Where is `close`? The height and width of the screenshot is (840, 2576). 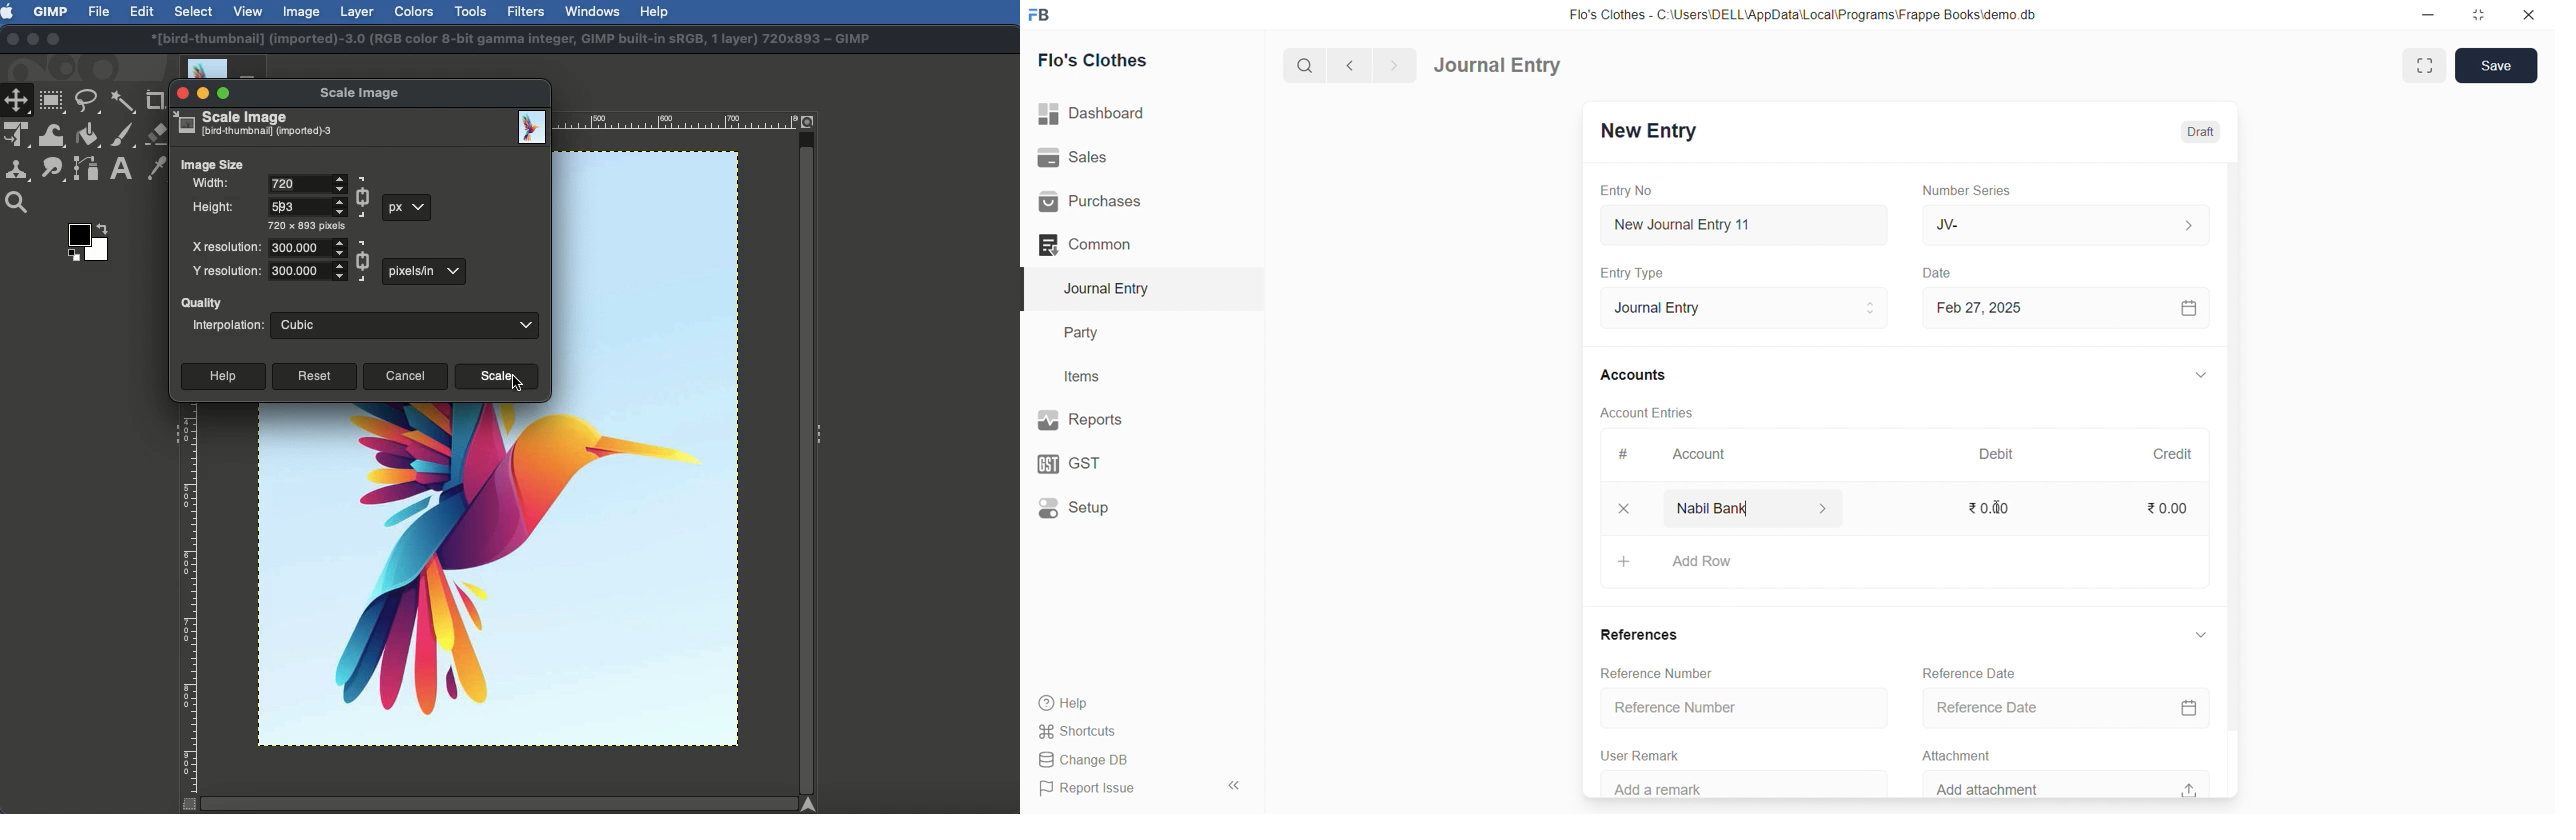
close is located at coordinates (1623, 509).